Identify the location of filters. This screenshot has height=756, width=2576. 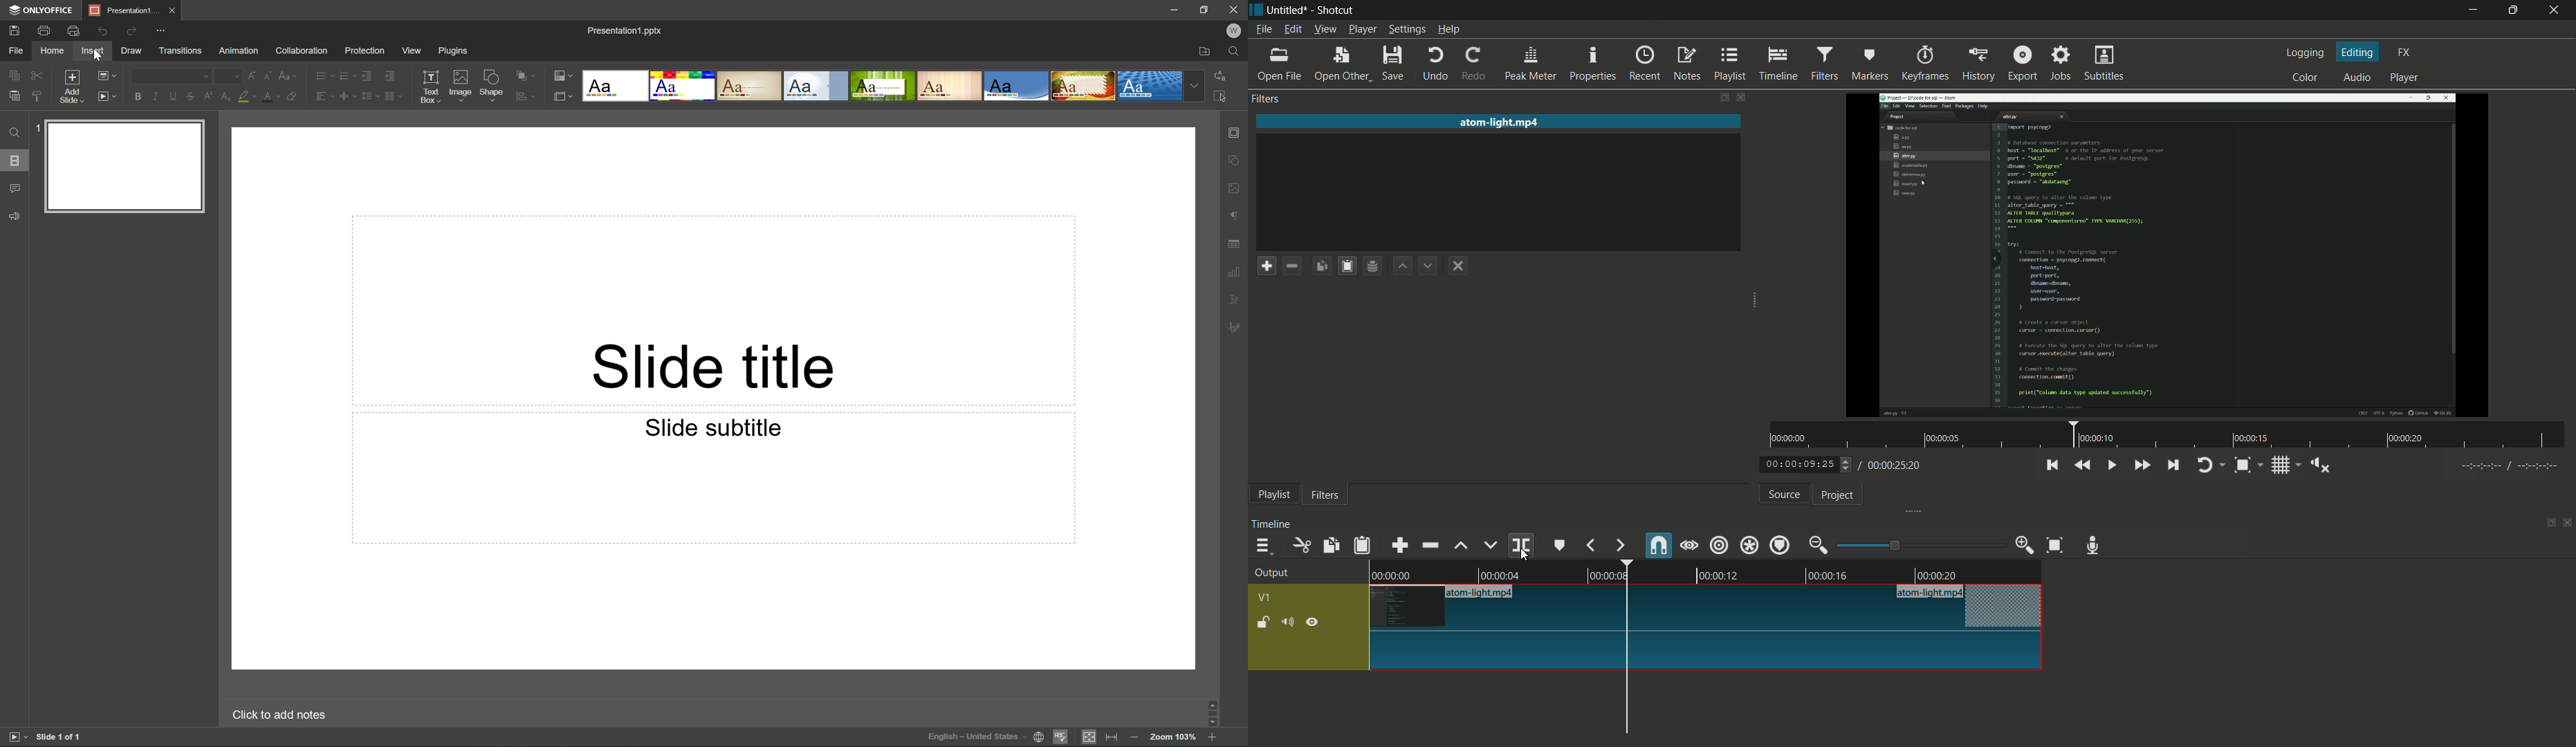
(1268, 100).